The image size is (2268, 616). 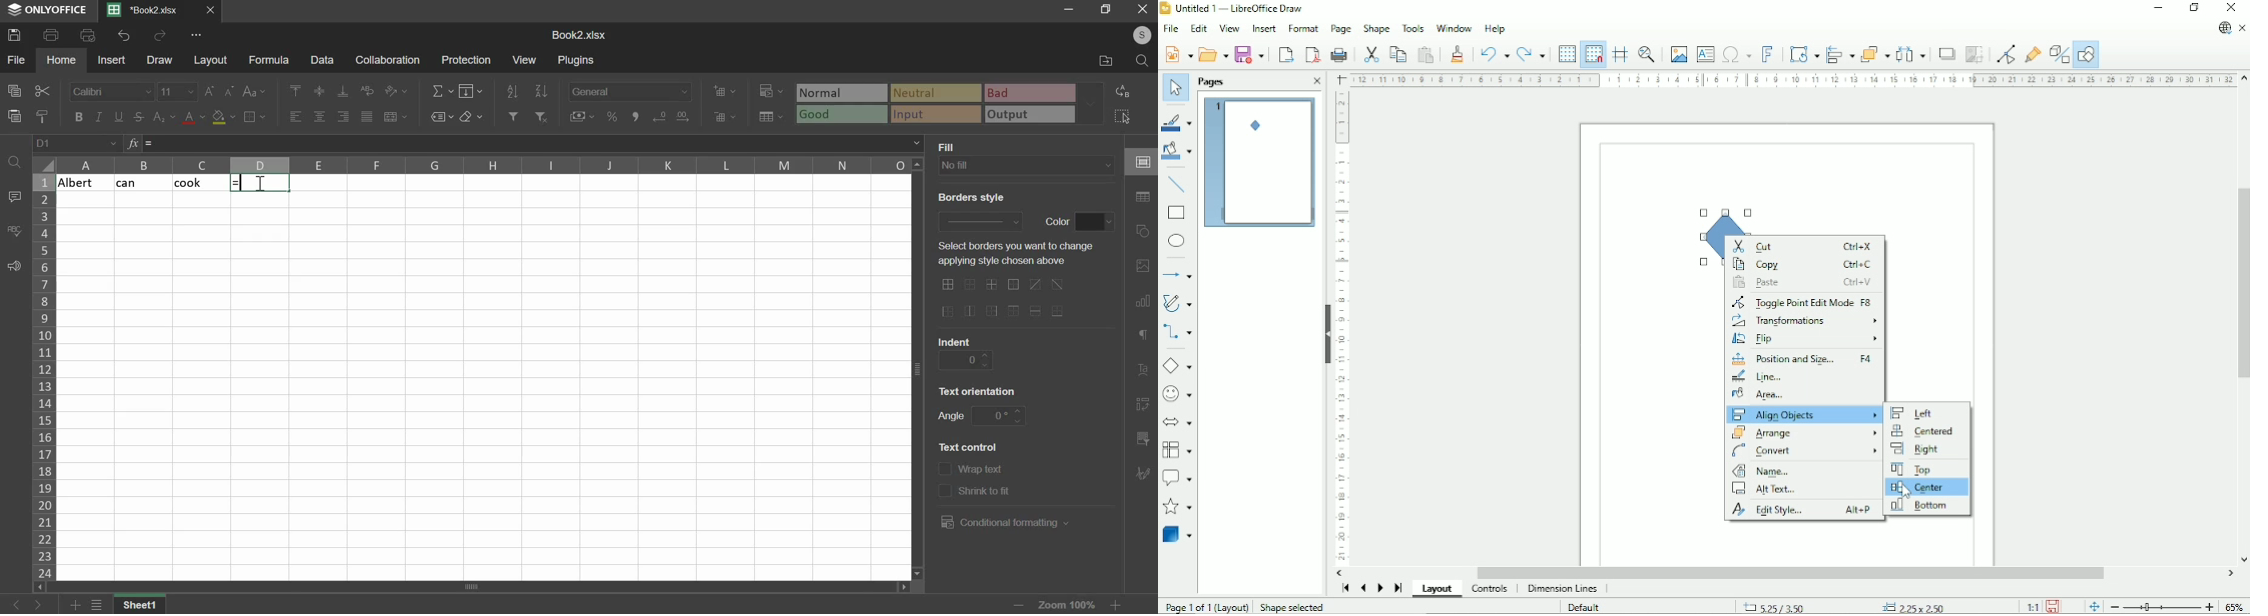 I want to click on Tools, so click(x=1413, y=27).